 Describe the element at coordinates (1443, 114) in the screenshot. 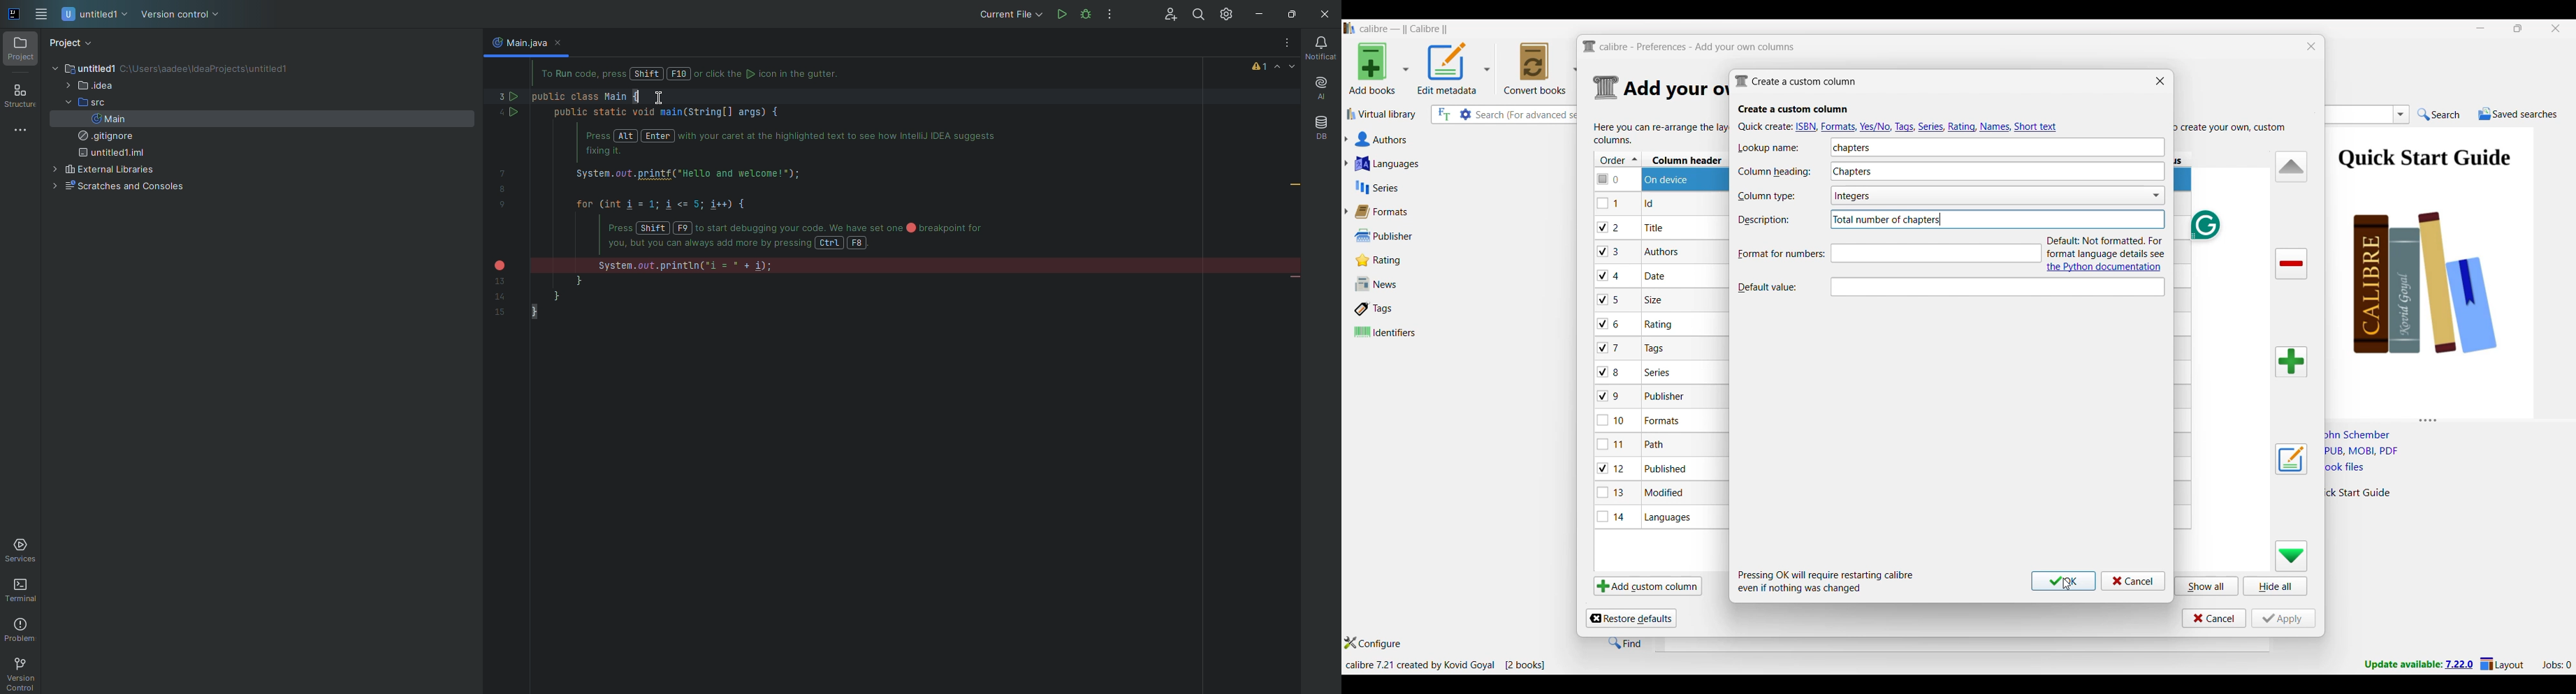

I see `Search the full text of all books` at that location.